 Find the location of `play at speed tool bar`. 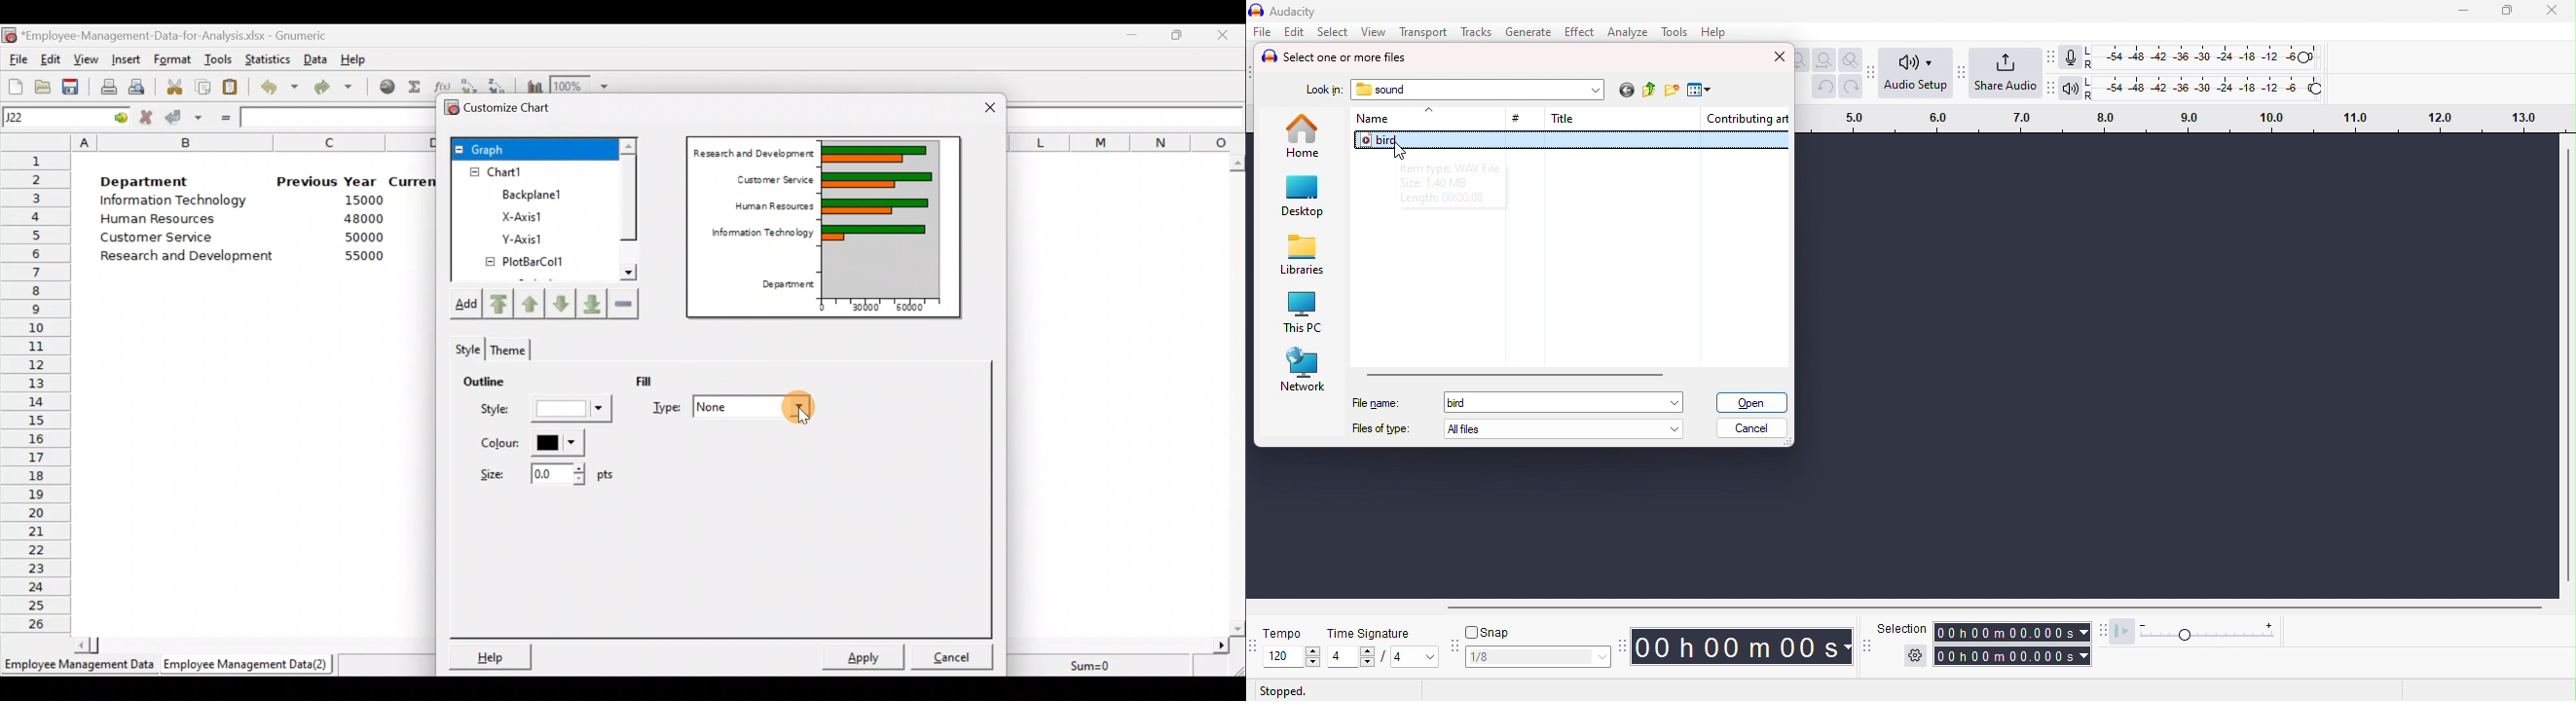

play at speed tool bar is located at coordinates (2106, 632).